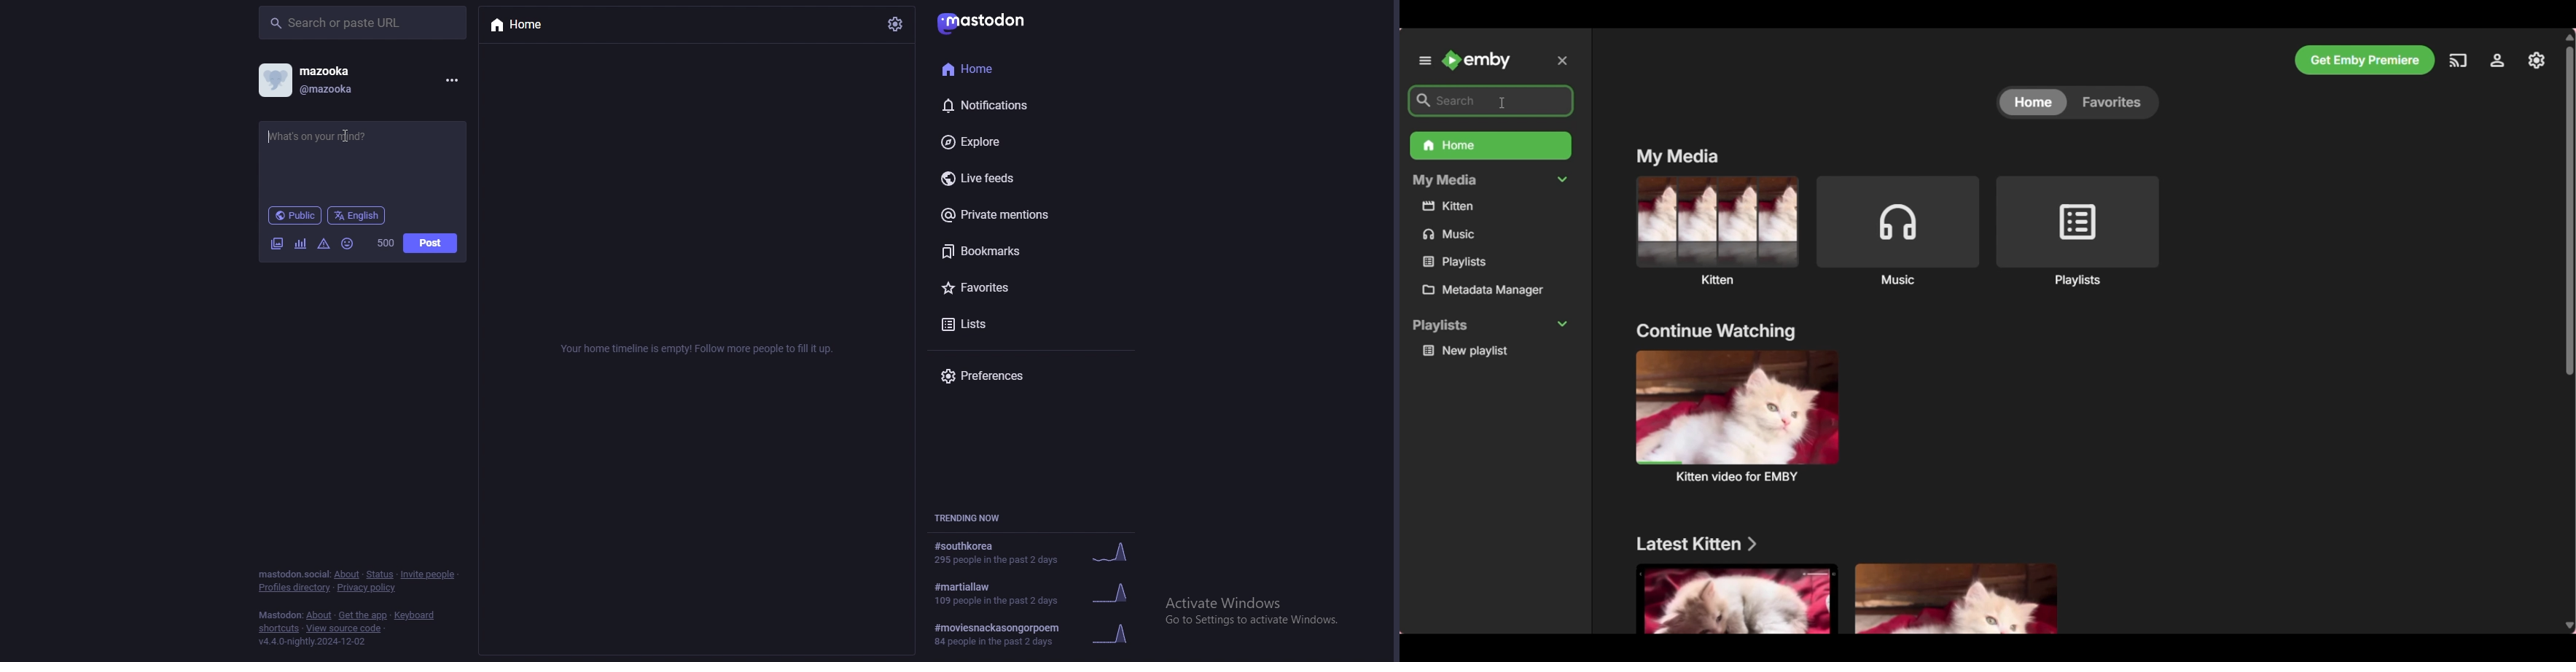  I want to click on search bar, so click(362, 23).